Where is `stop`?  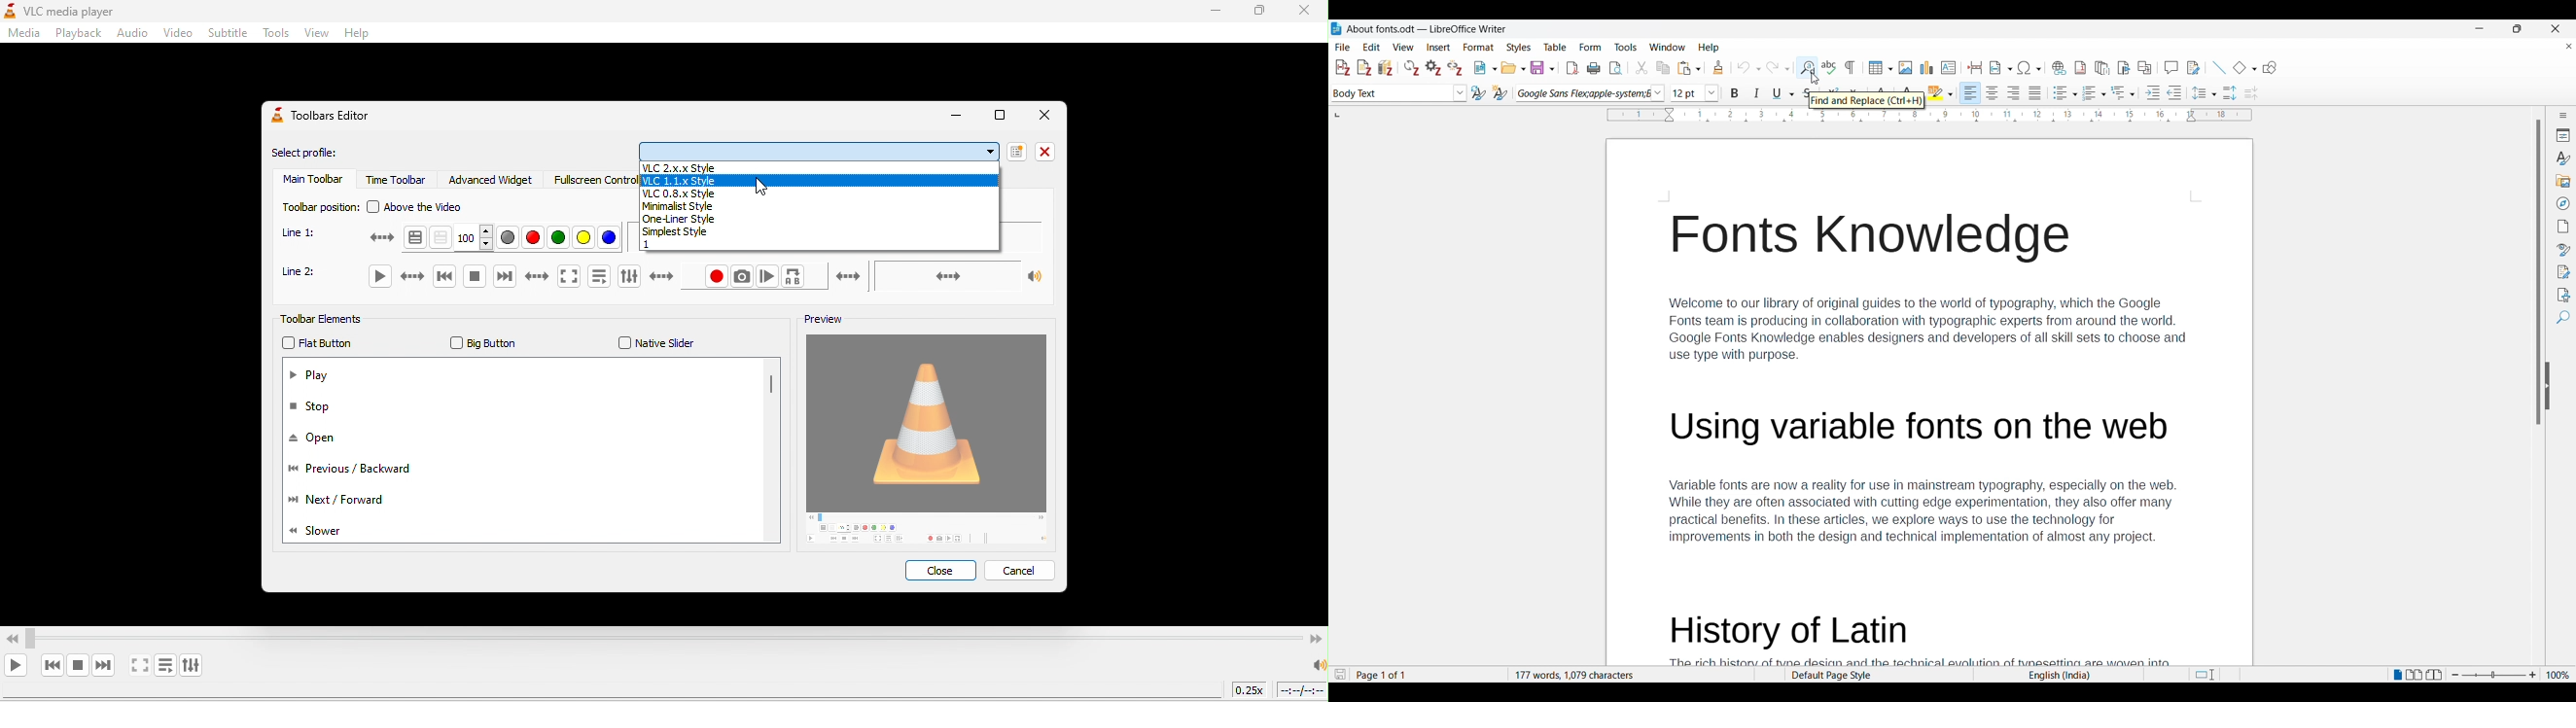 stop is located at coordinates (320, 407).